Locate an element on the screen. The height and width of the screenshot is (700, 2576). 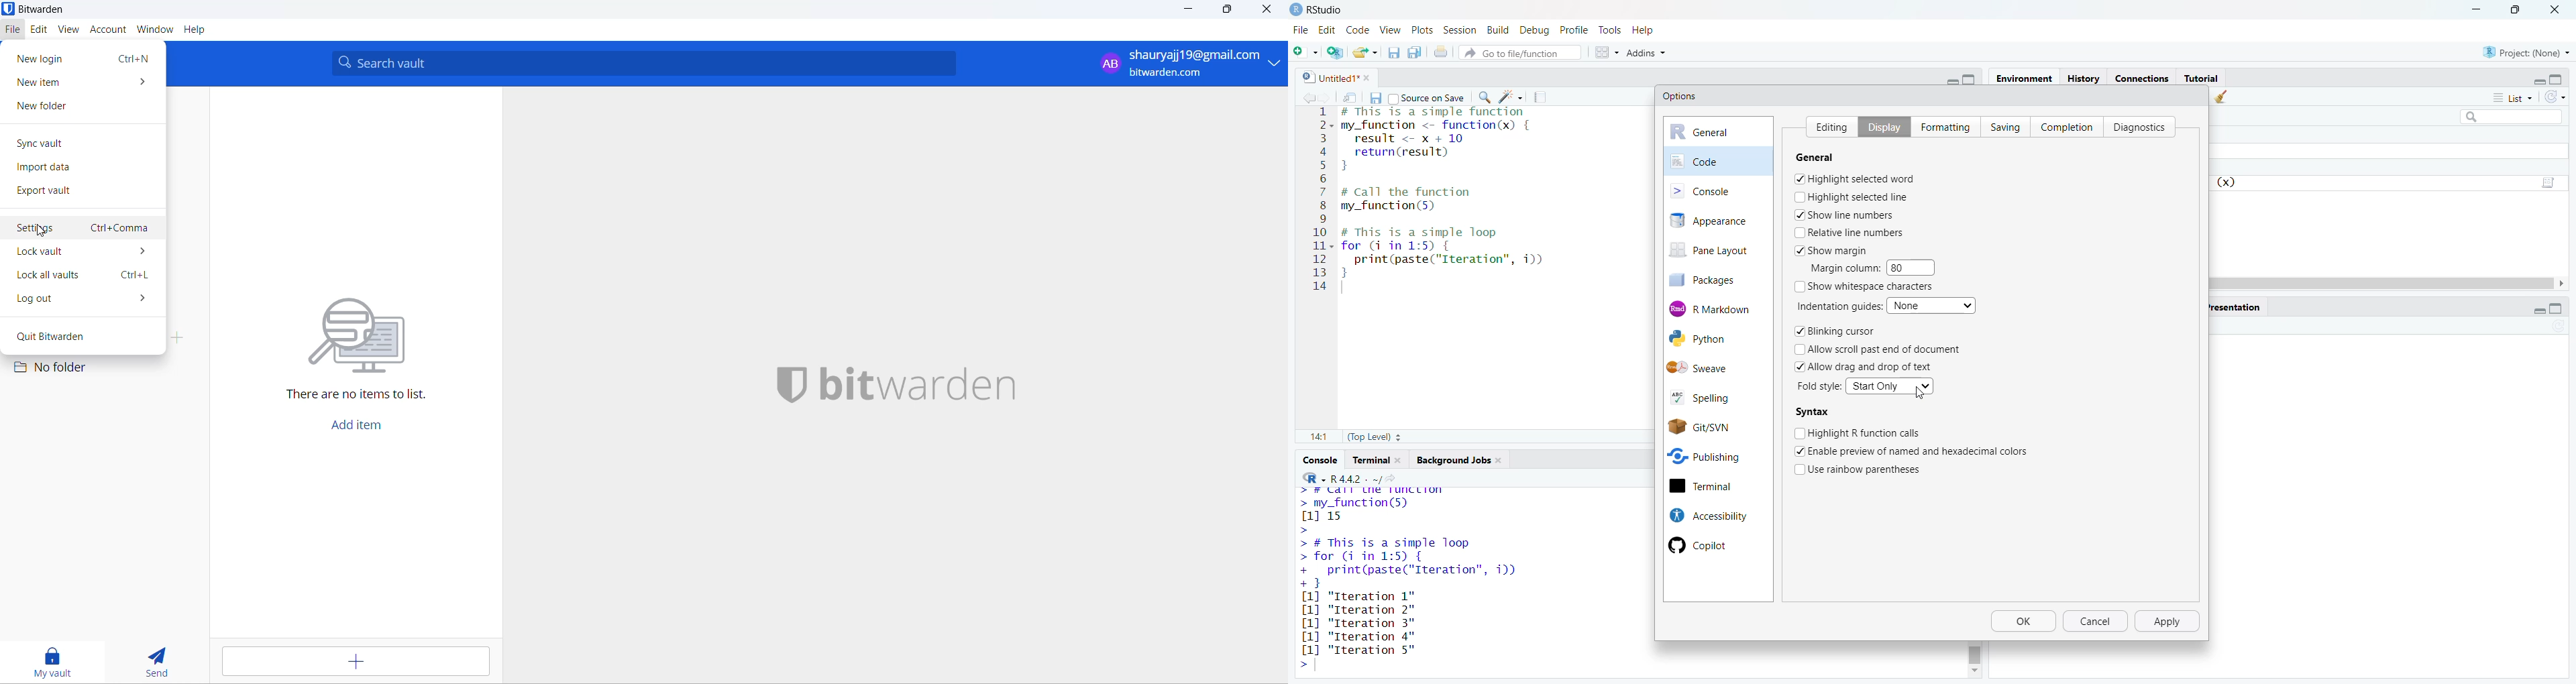
enable preview of named and hexadecimal colors is located at coordinates (1921, 450).